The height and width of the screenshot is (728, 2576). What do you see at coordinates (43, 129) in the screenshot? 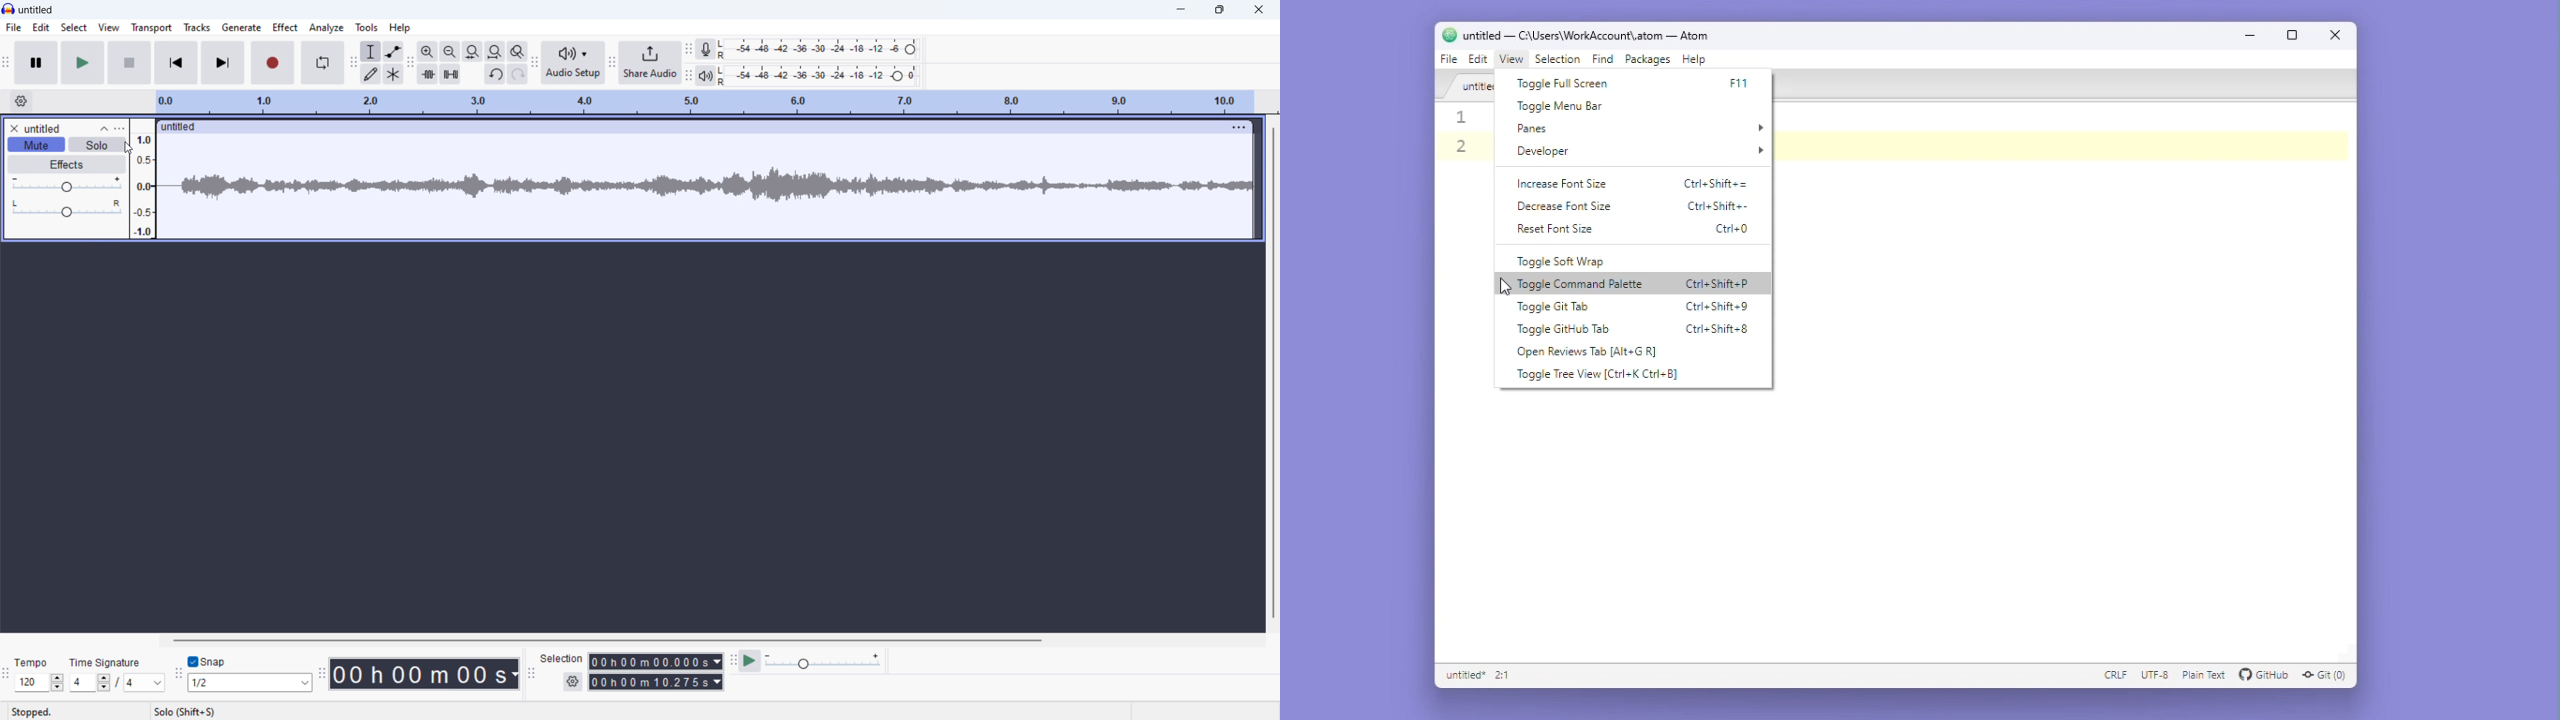
I see `track title` at bounding box center [43, 129].